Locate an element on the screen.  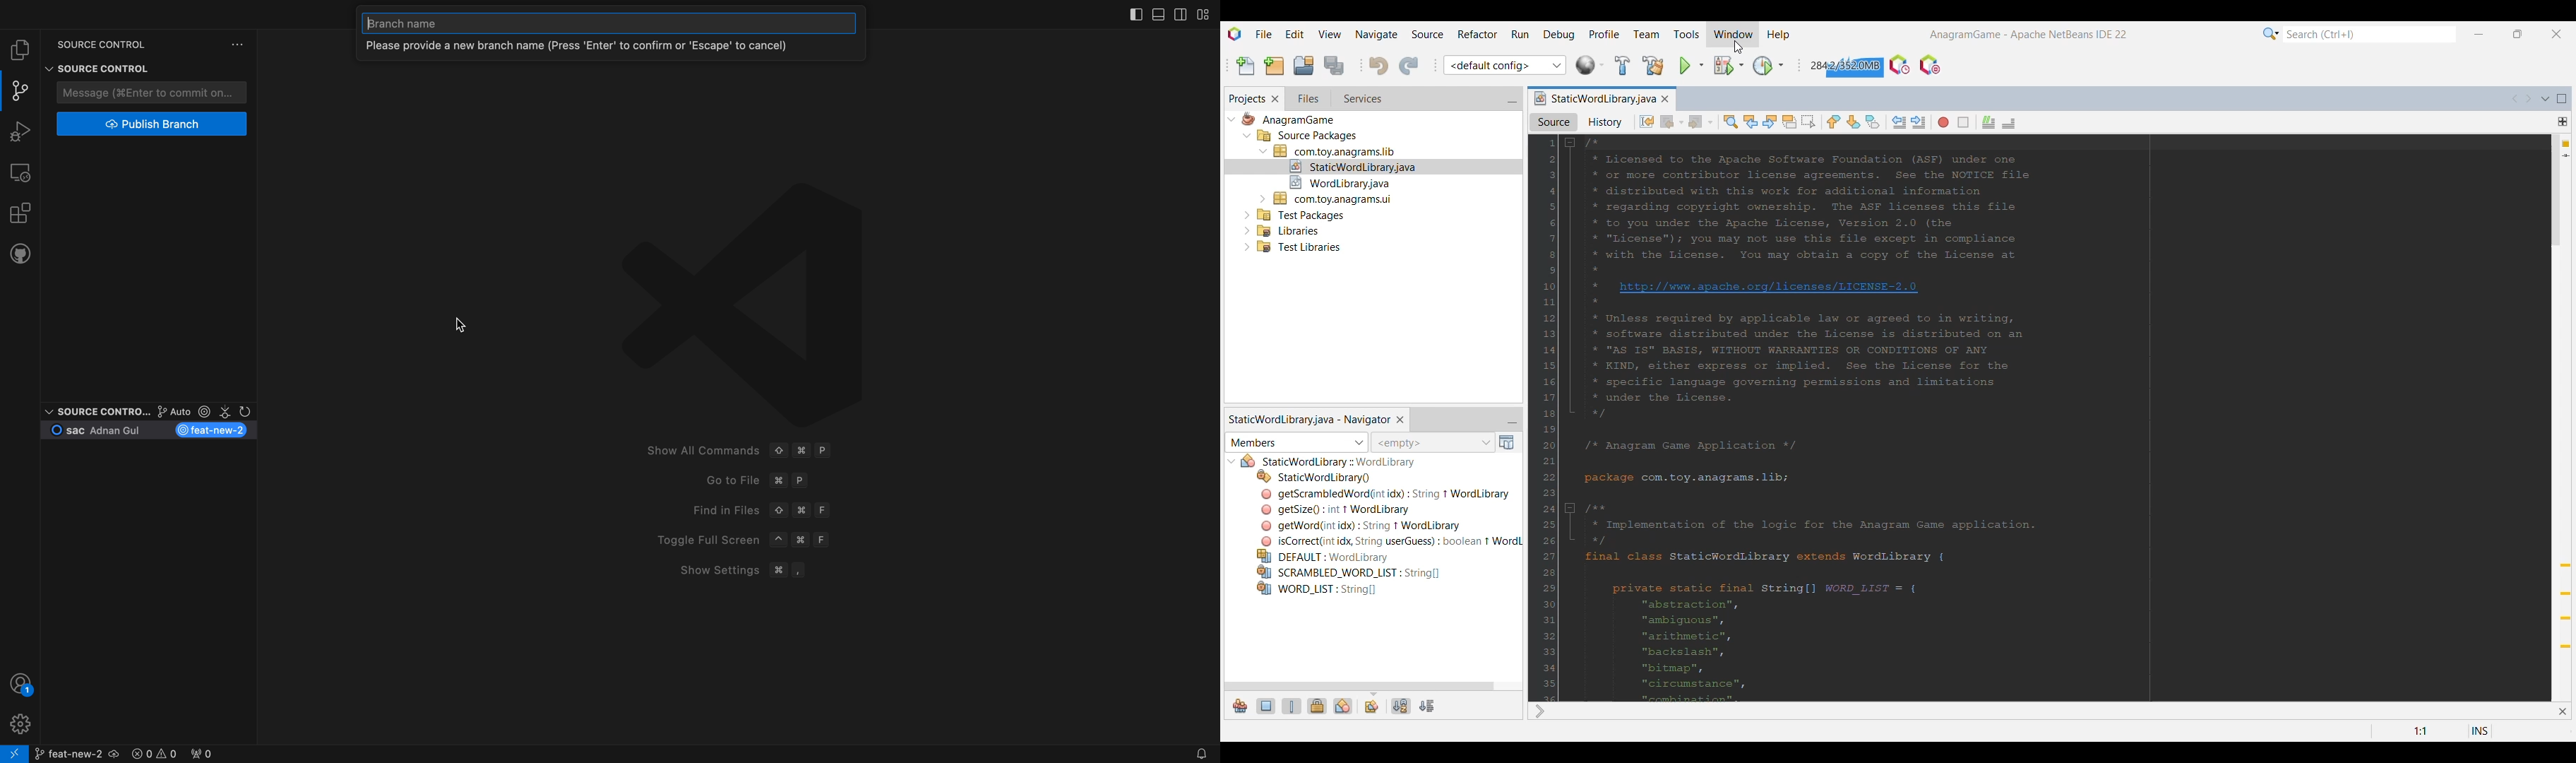
current branch  is located at coordinates (150, 431).